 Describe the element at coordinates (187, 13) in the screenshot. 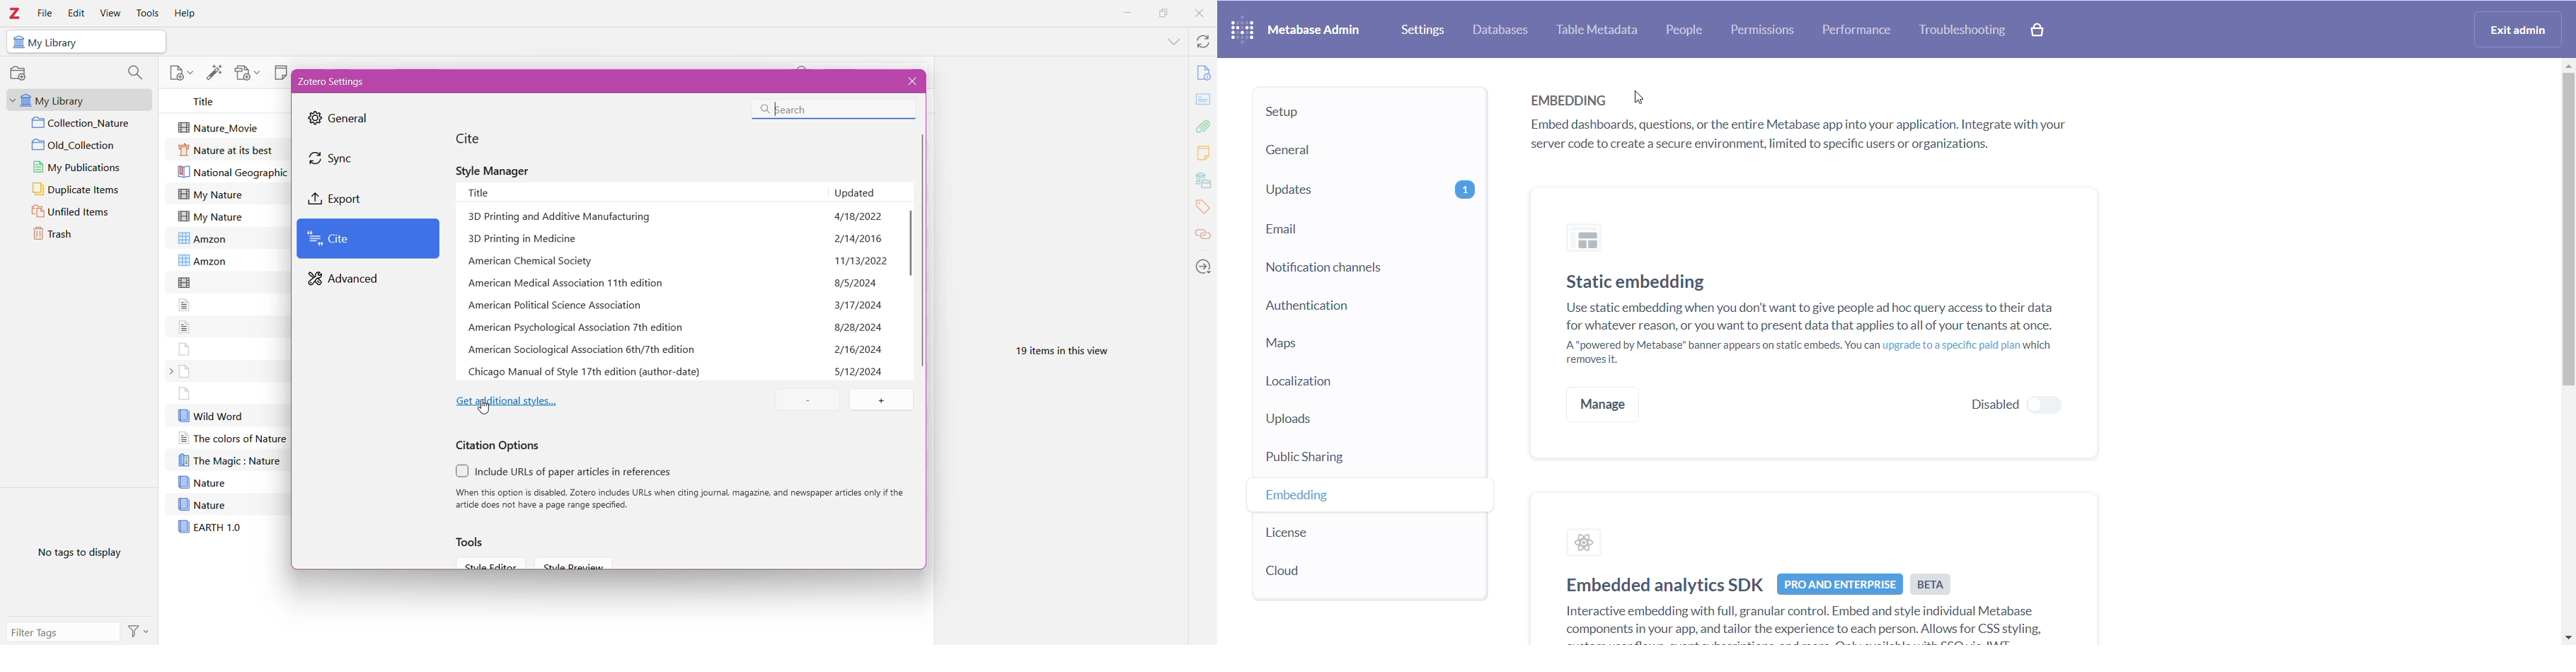

I see `Help` at that location.